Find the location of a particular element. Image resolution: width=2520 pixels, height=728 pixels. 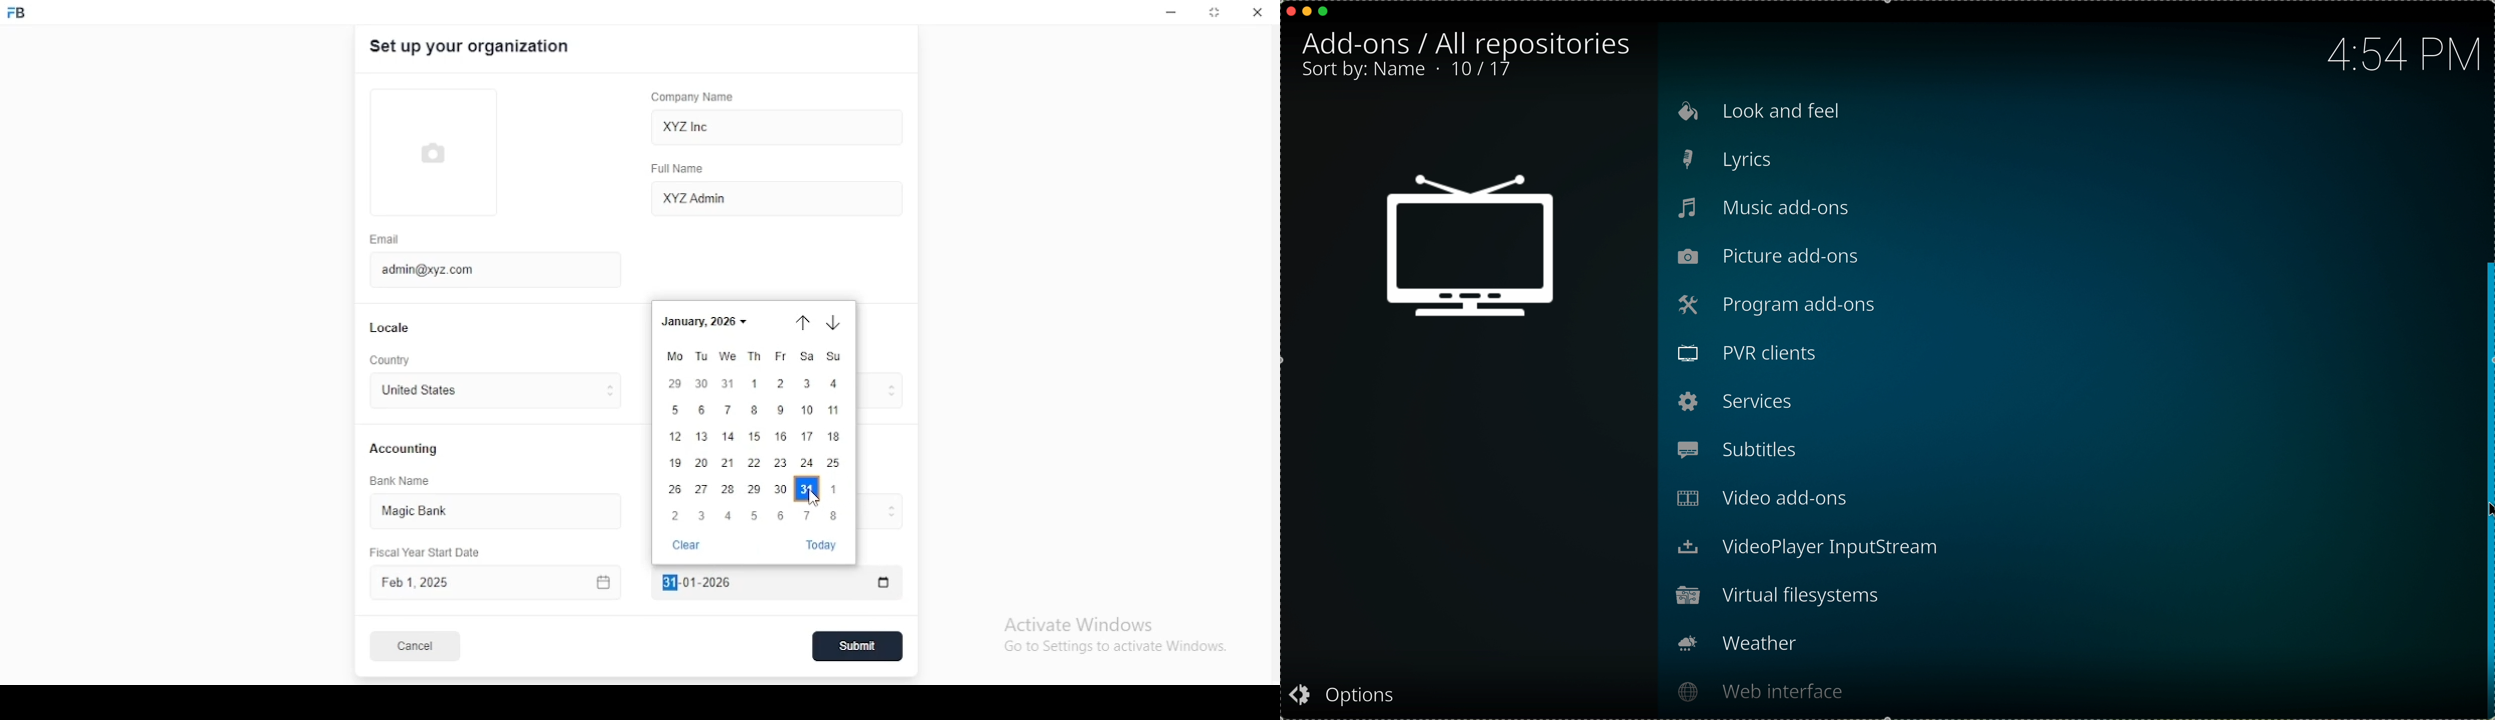

Fiscal Year Start Date is located at coordinates (432, 553).